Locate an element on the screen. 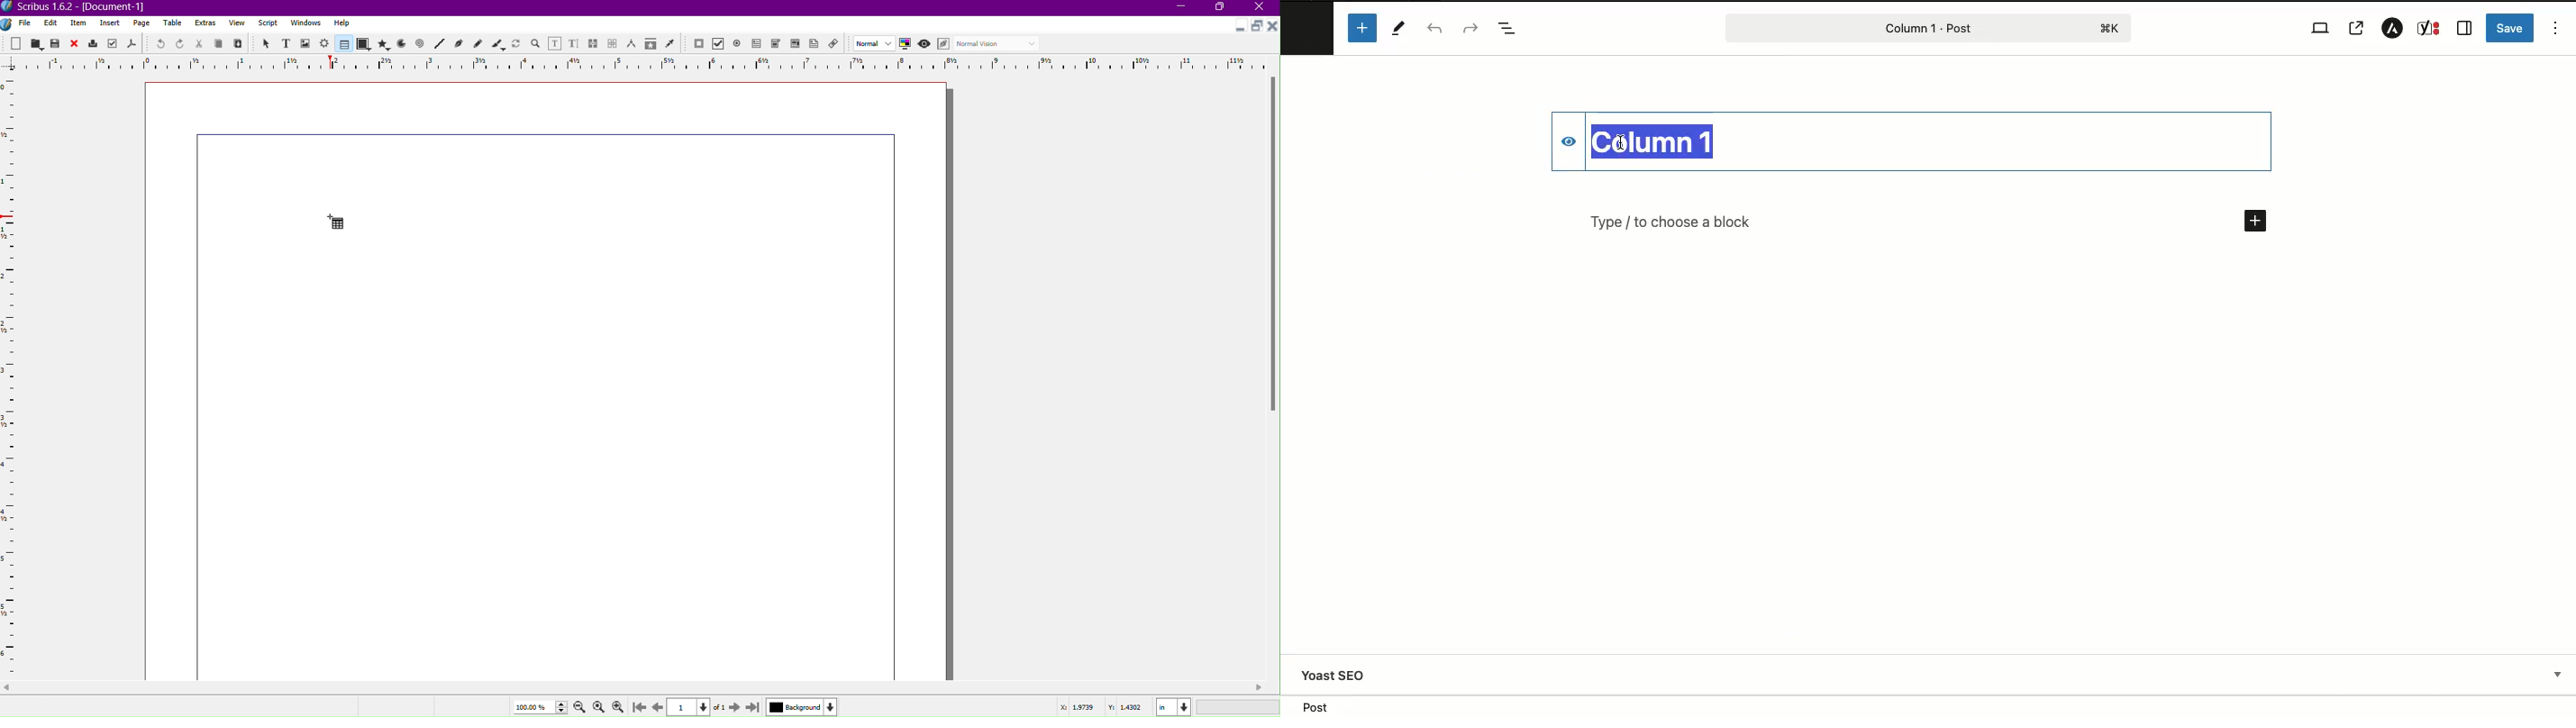  Edit Text with Story Editor is located at coordinates (574, 43).